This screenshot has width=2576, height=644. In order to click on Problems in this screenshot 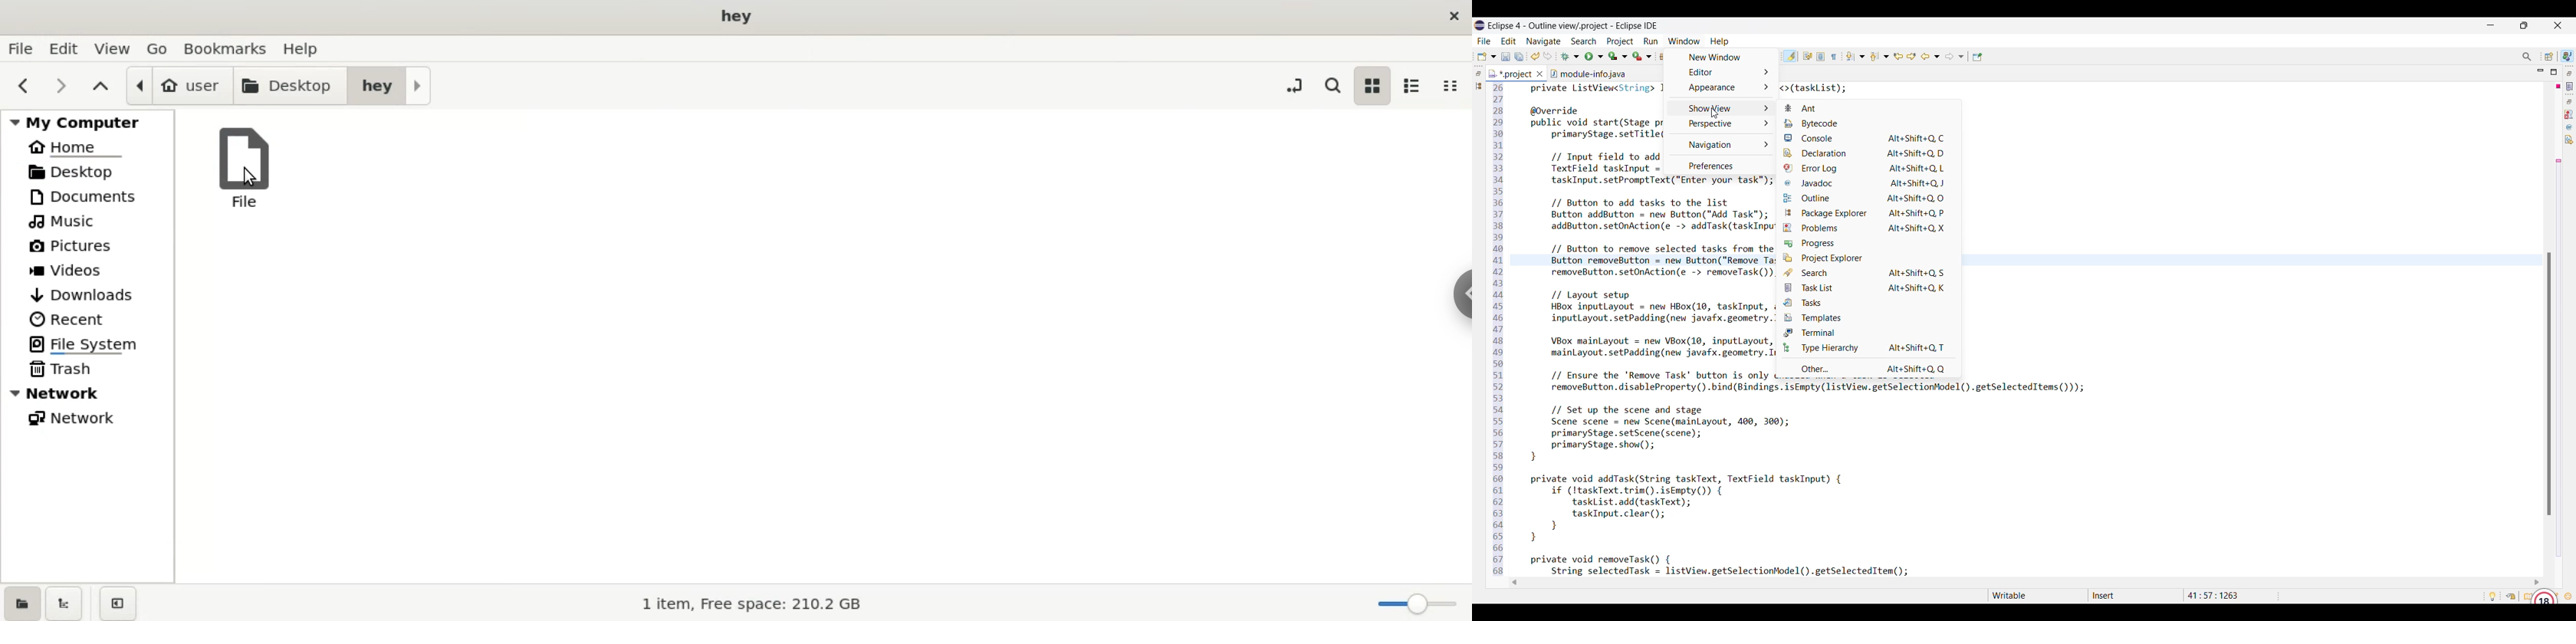, I will do `click(1868, 228)`.